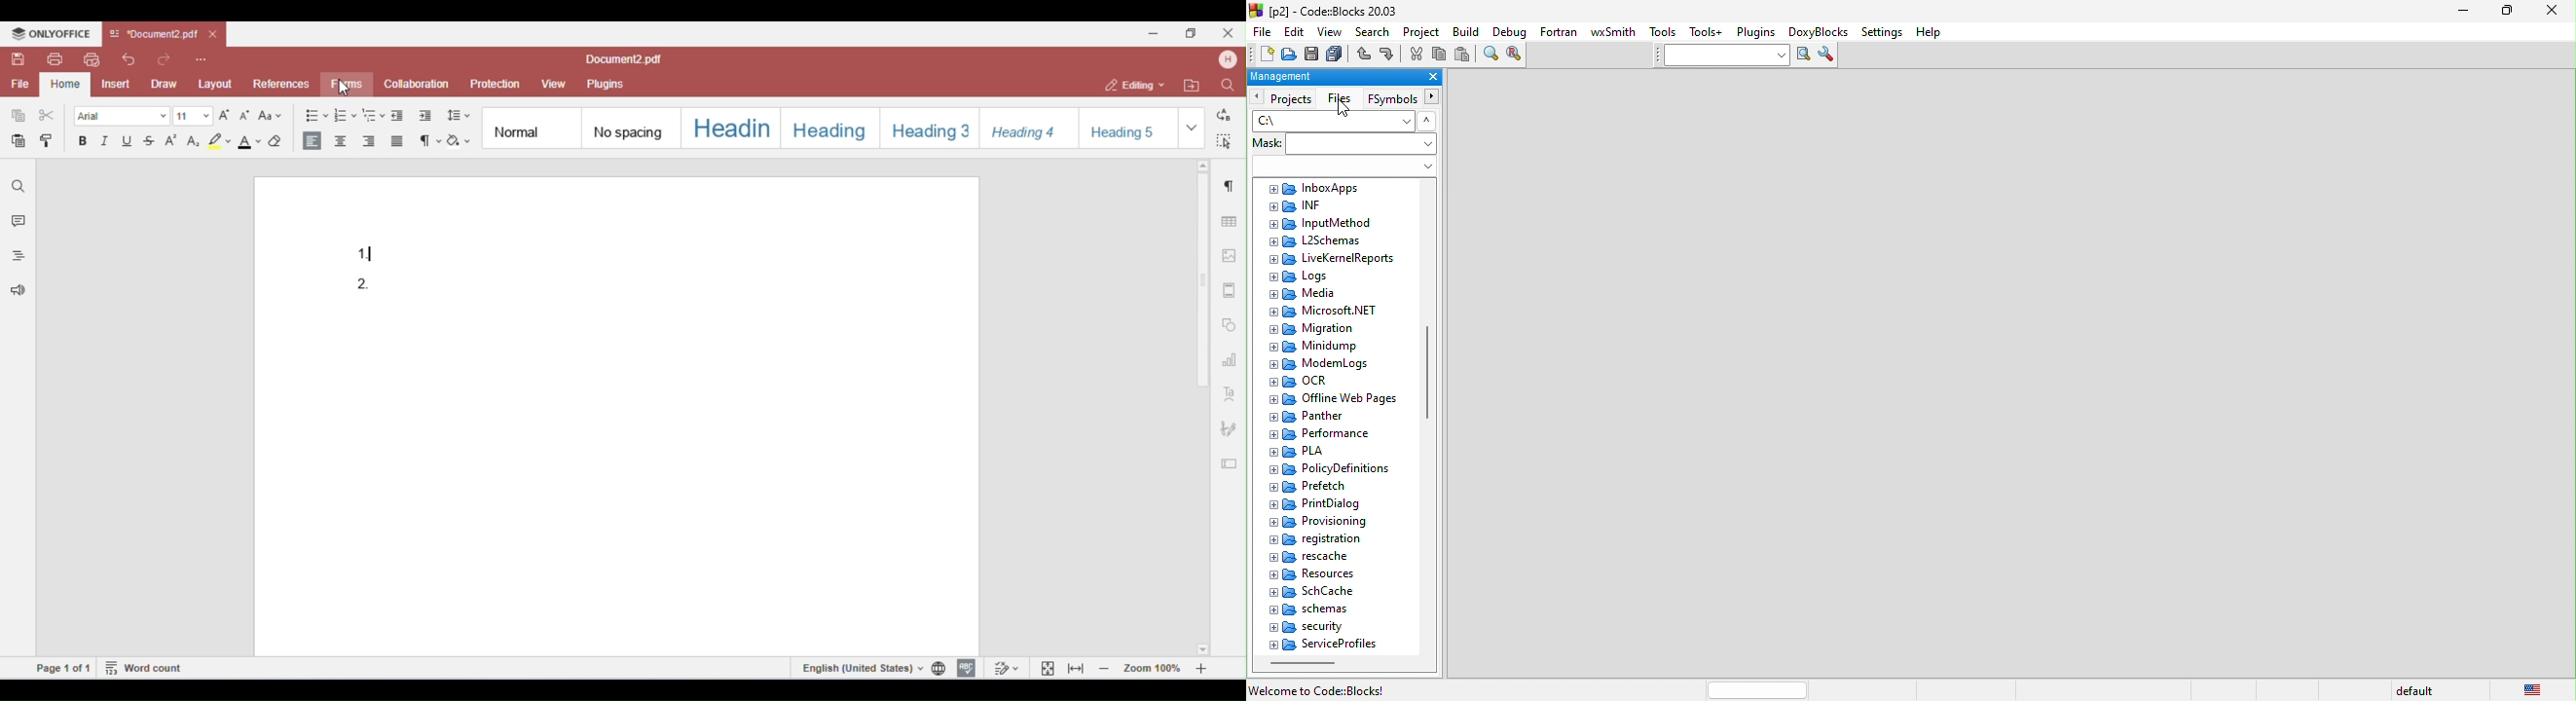 Image resolution: width=2576 pixels, height=728 pixels. I want to click on projects, so click(1280, 95).